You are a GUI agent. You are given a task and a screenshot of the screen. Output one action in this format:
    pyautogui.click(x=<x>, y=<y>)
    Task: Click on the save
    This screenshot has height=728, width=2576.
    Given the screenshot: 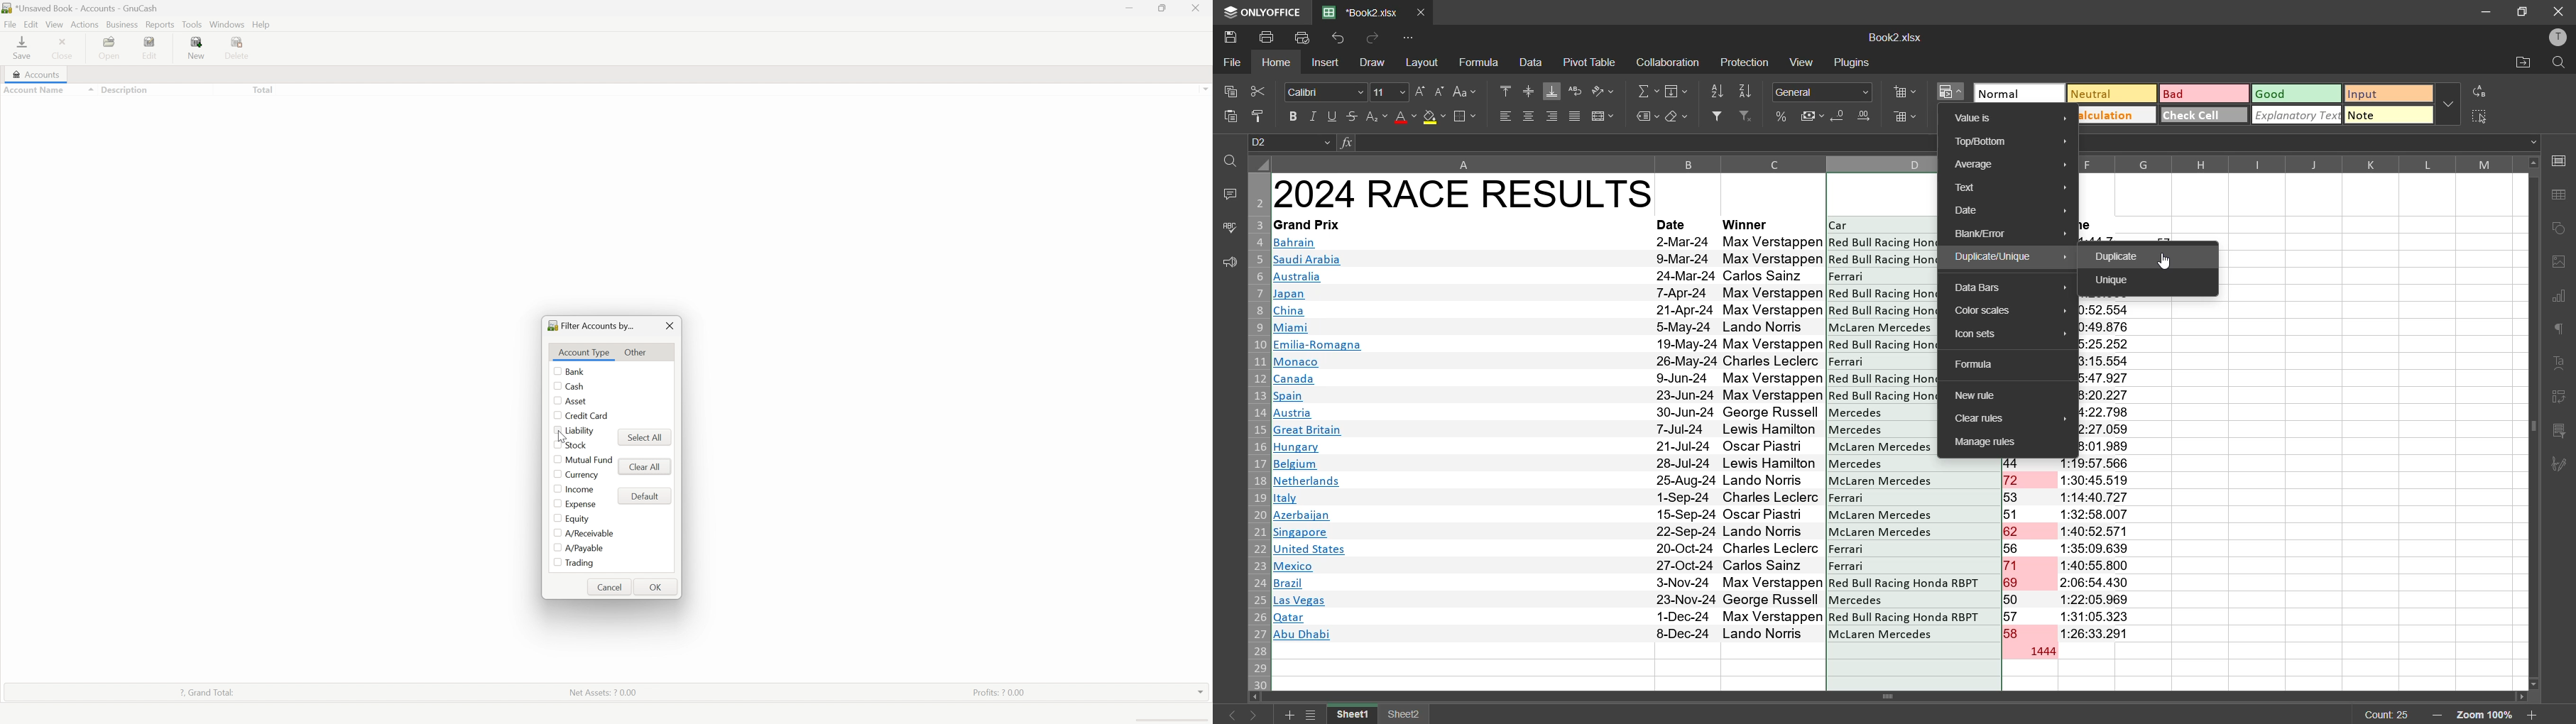 What is the action you would take?
    pyautogui.click(x=24, y=47)
    